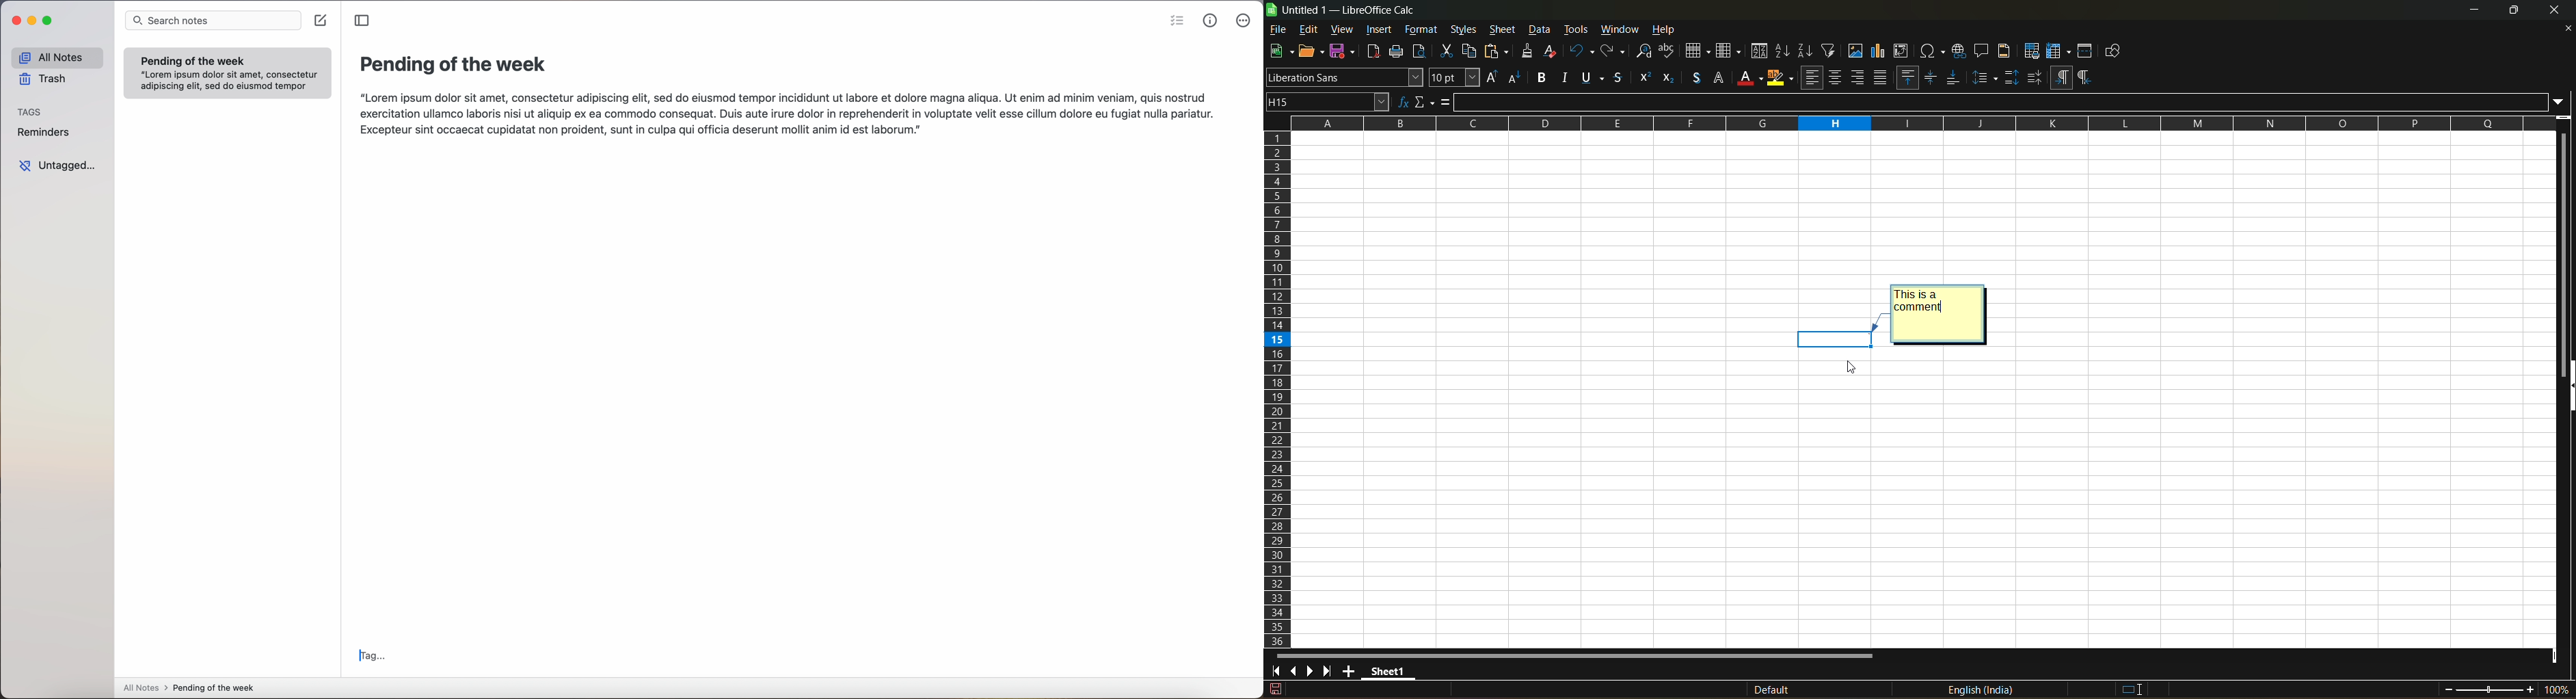 Image resolution: width=2576 pixels, height=700 pixels. I want to click on minimize Simplenote, so click(32, 20).